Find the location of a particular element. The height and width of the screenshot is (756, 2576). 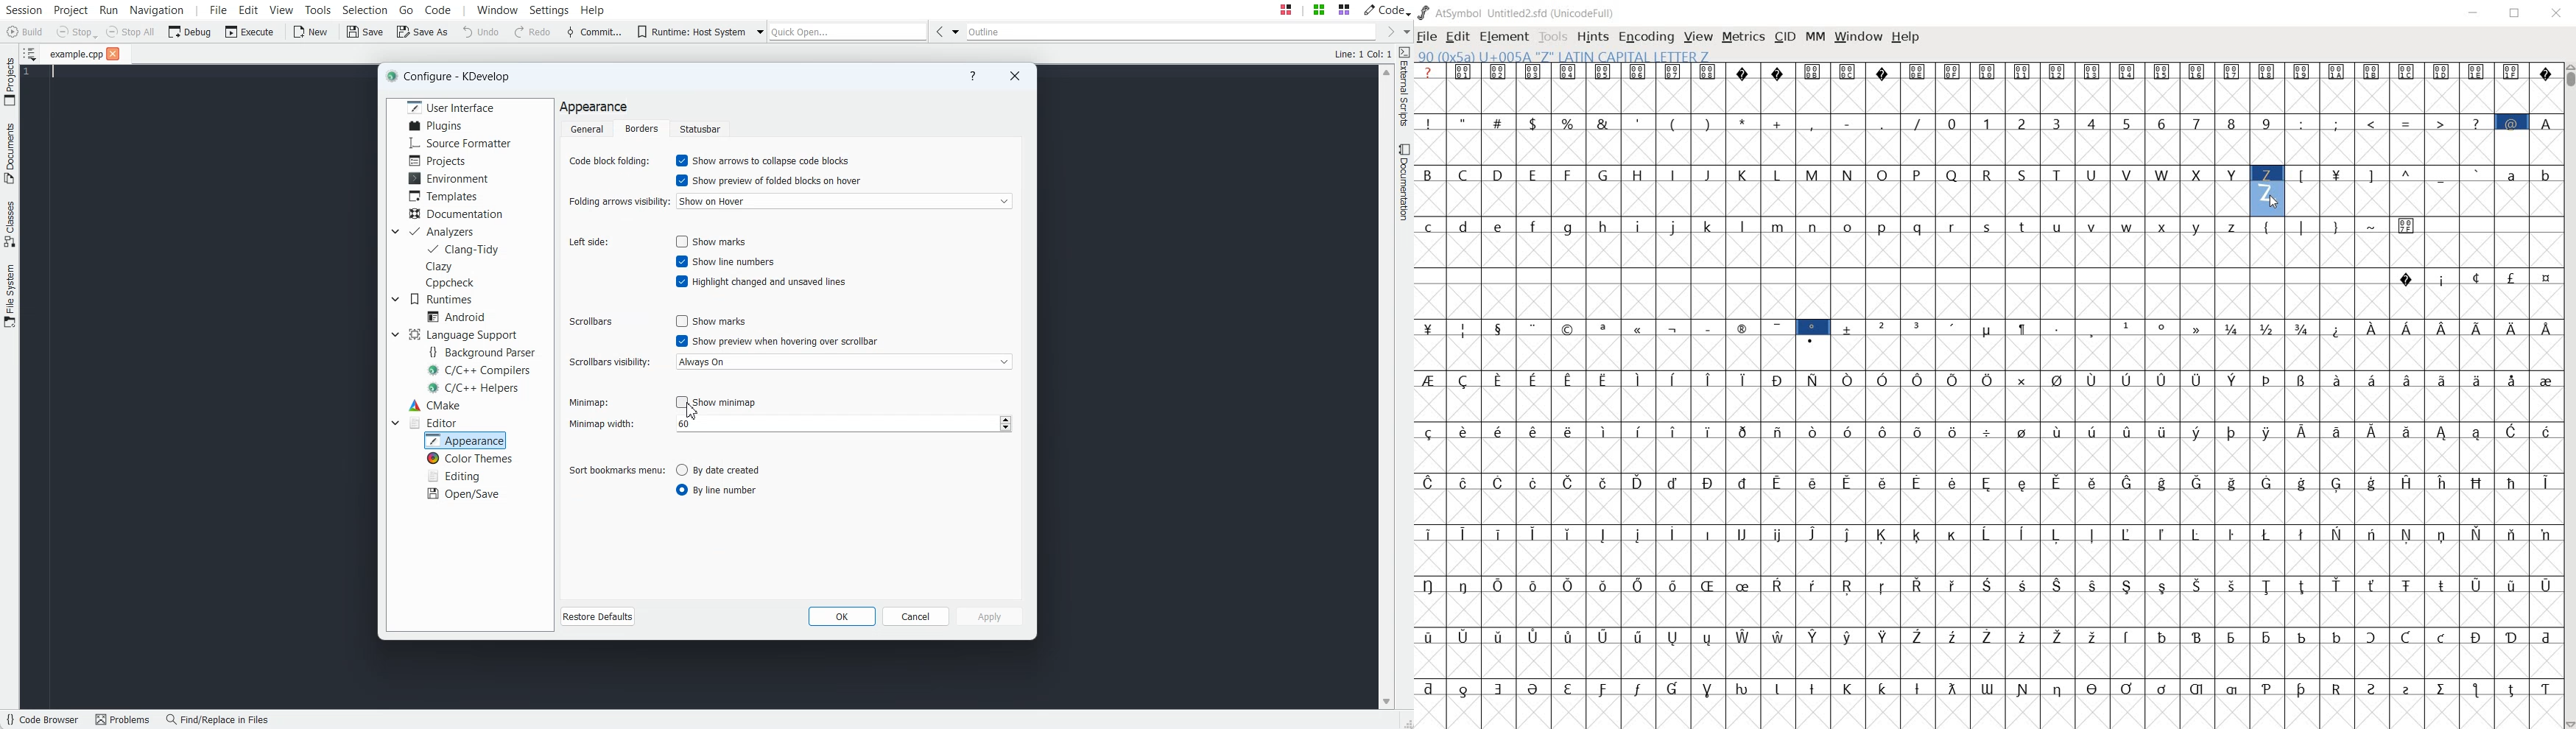

Save is located at coordinates (364, 31).